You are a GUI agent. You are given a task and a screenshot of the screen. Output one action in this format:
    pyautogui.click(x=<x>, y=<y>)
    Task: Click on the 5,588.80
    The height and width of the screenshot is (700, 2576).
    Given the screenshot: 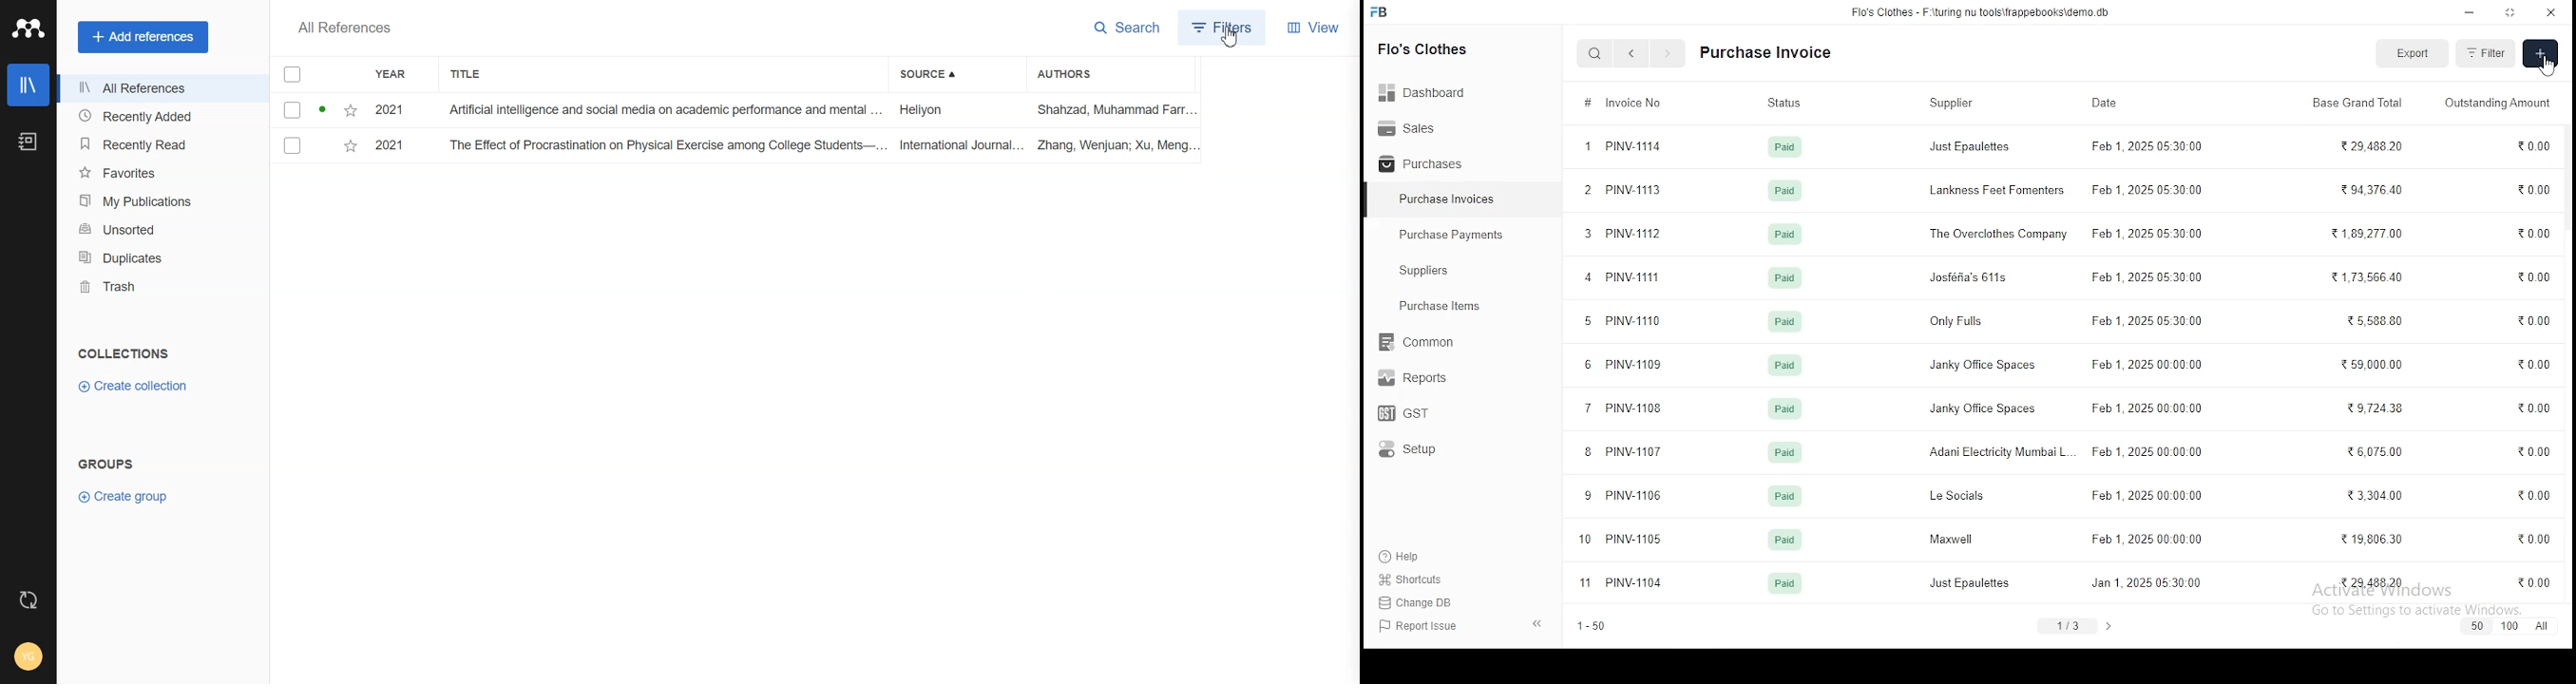 What is the action you would take?
    pyautogui.click(x=2377, y=320)
    